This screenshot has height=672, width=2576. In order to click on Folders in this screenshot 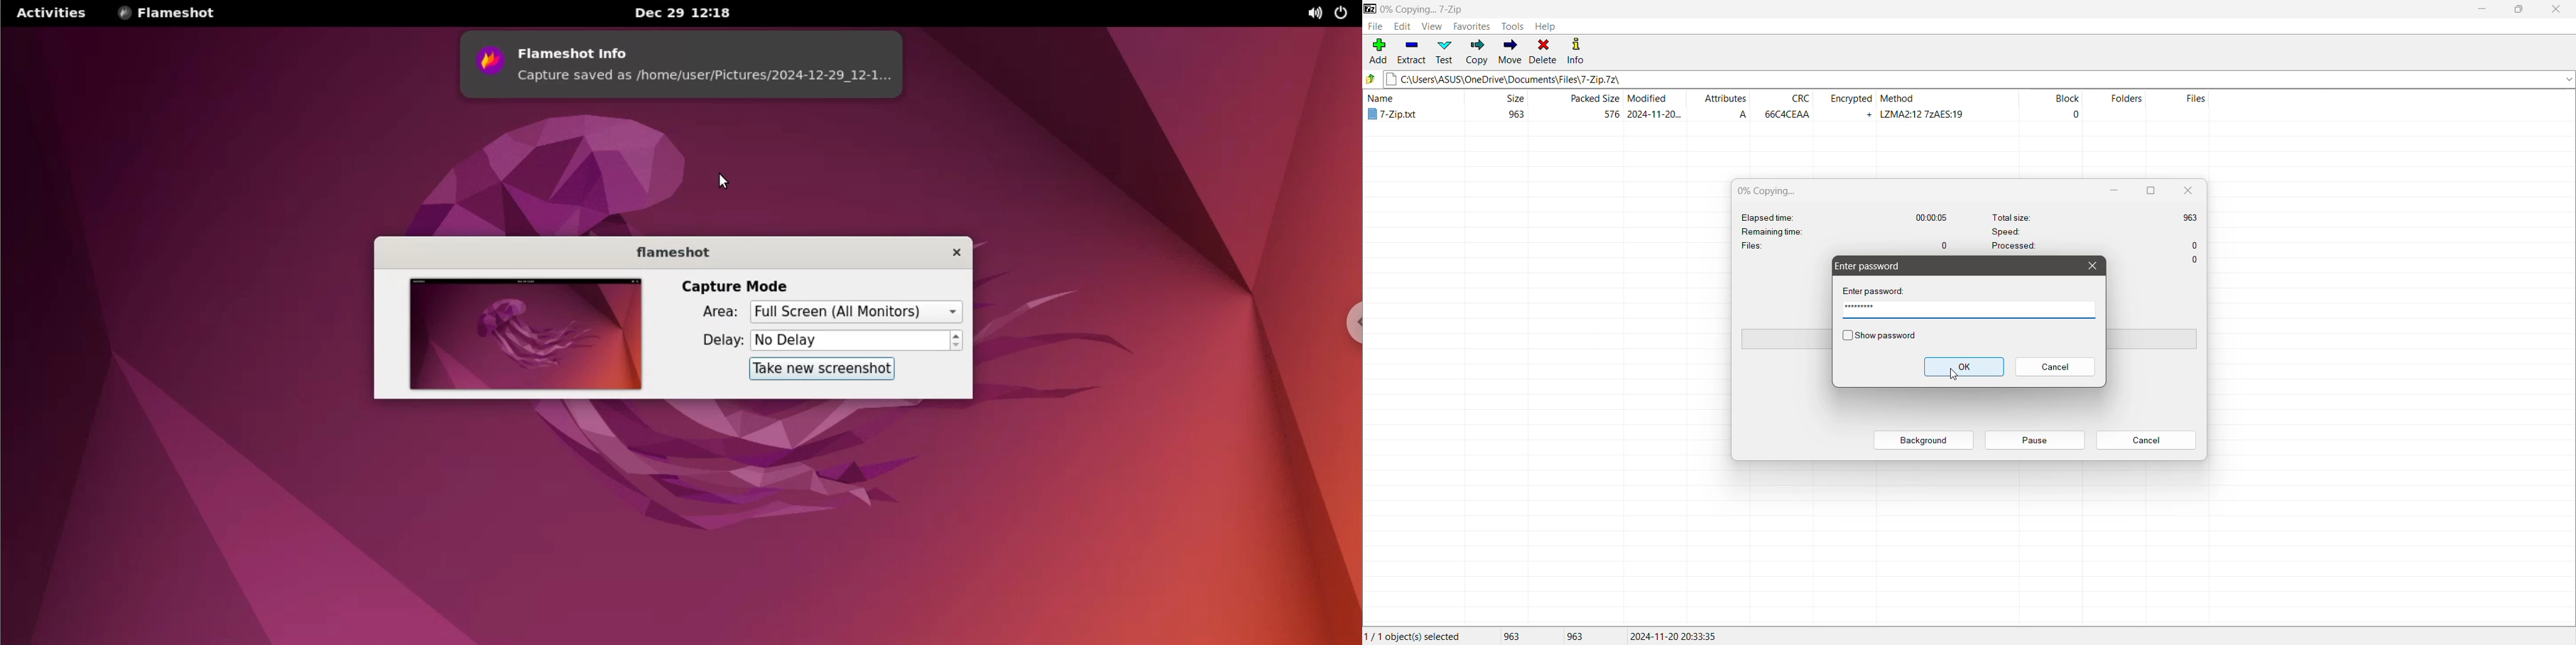, I will do `click(2121, 107)`.